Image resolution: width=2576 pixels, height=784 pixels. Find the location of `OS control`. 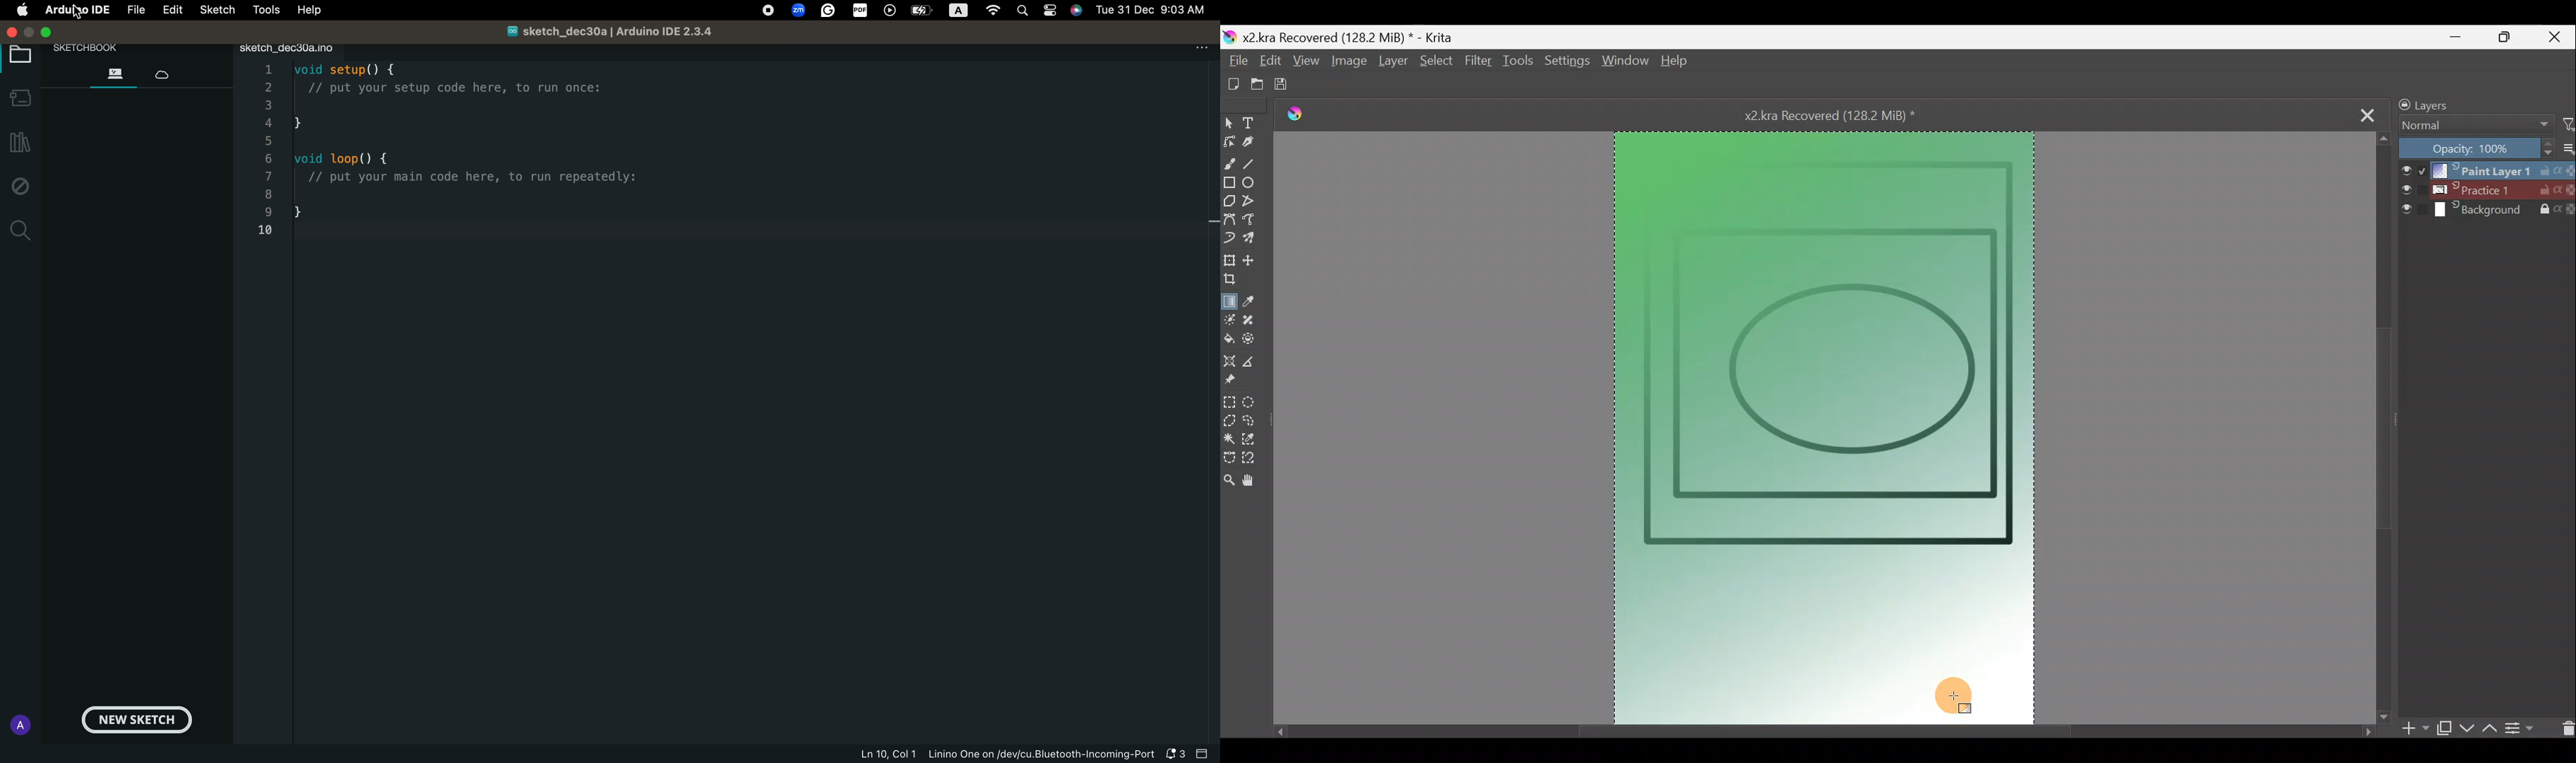

OS control is located at coordinates (768, 11).